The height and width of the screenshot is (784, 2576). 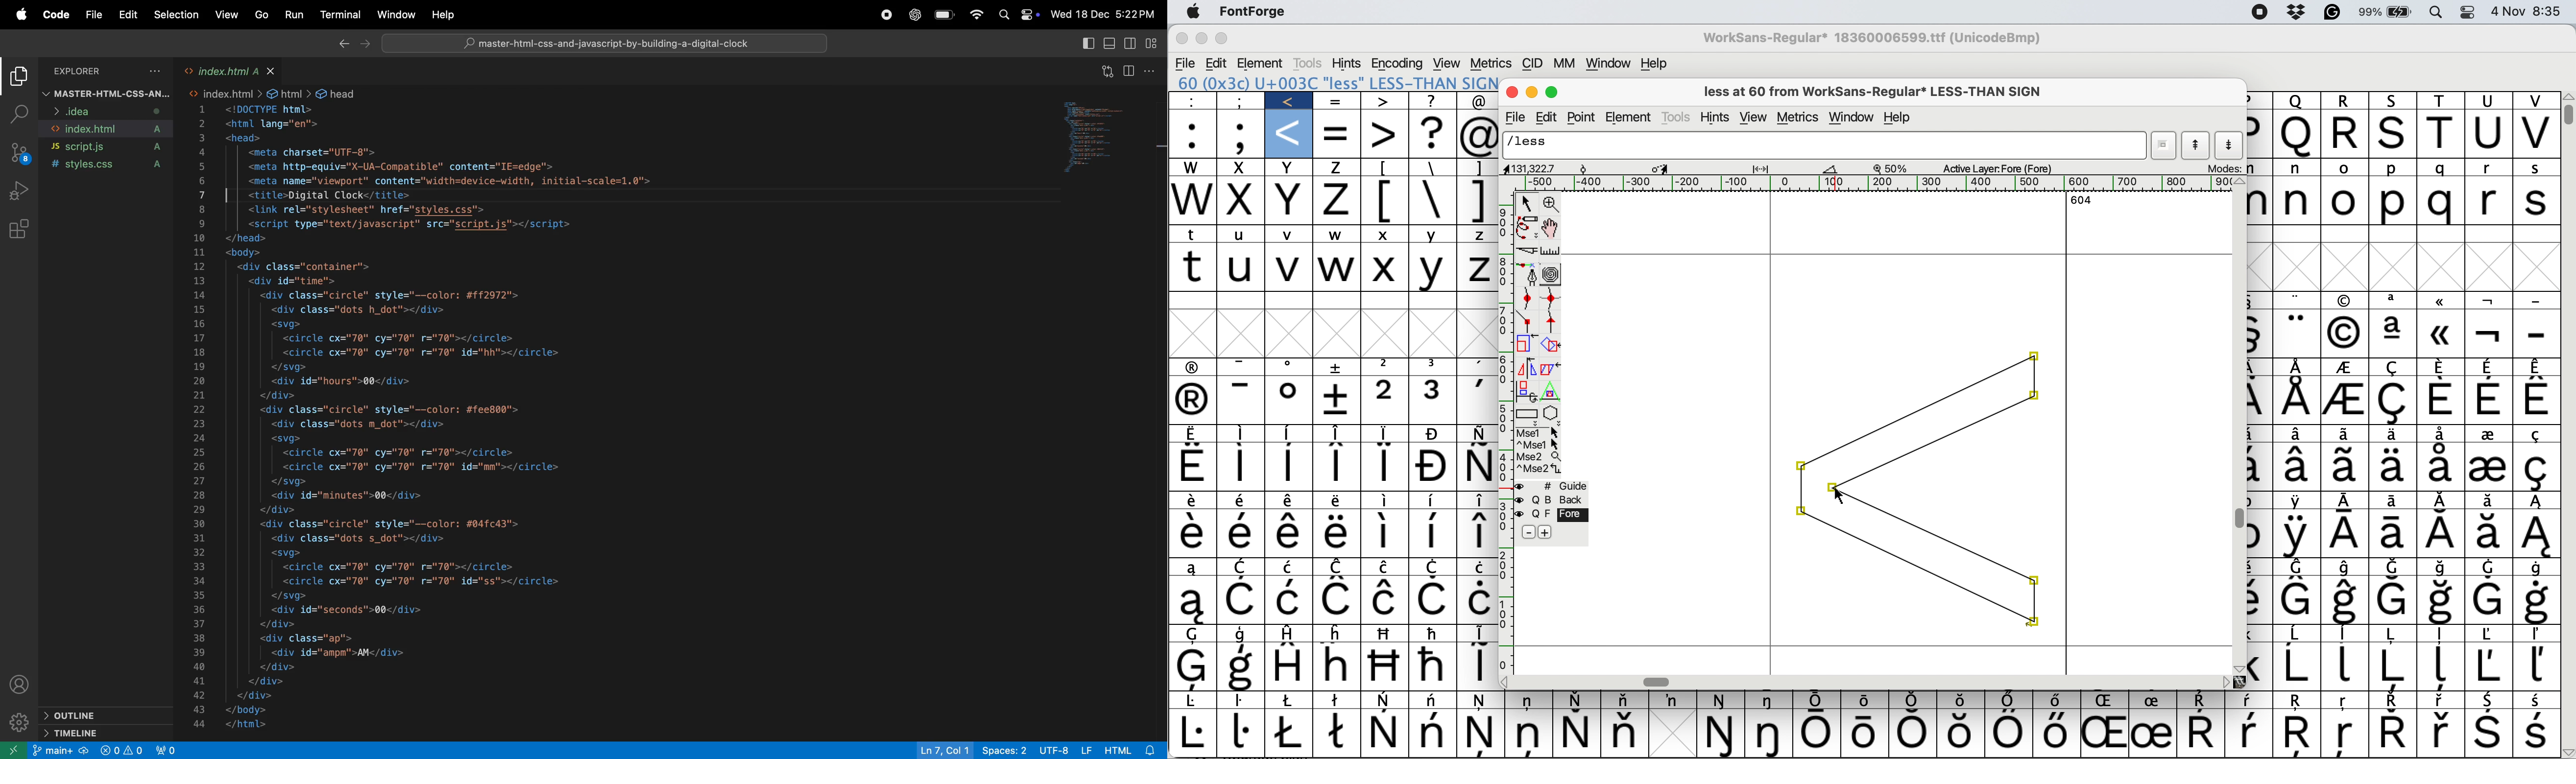 What do you see at coordinates (2299, 366) in the screenshot?
I see `Symbol` at bounding box center [2299, 366].